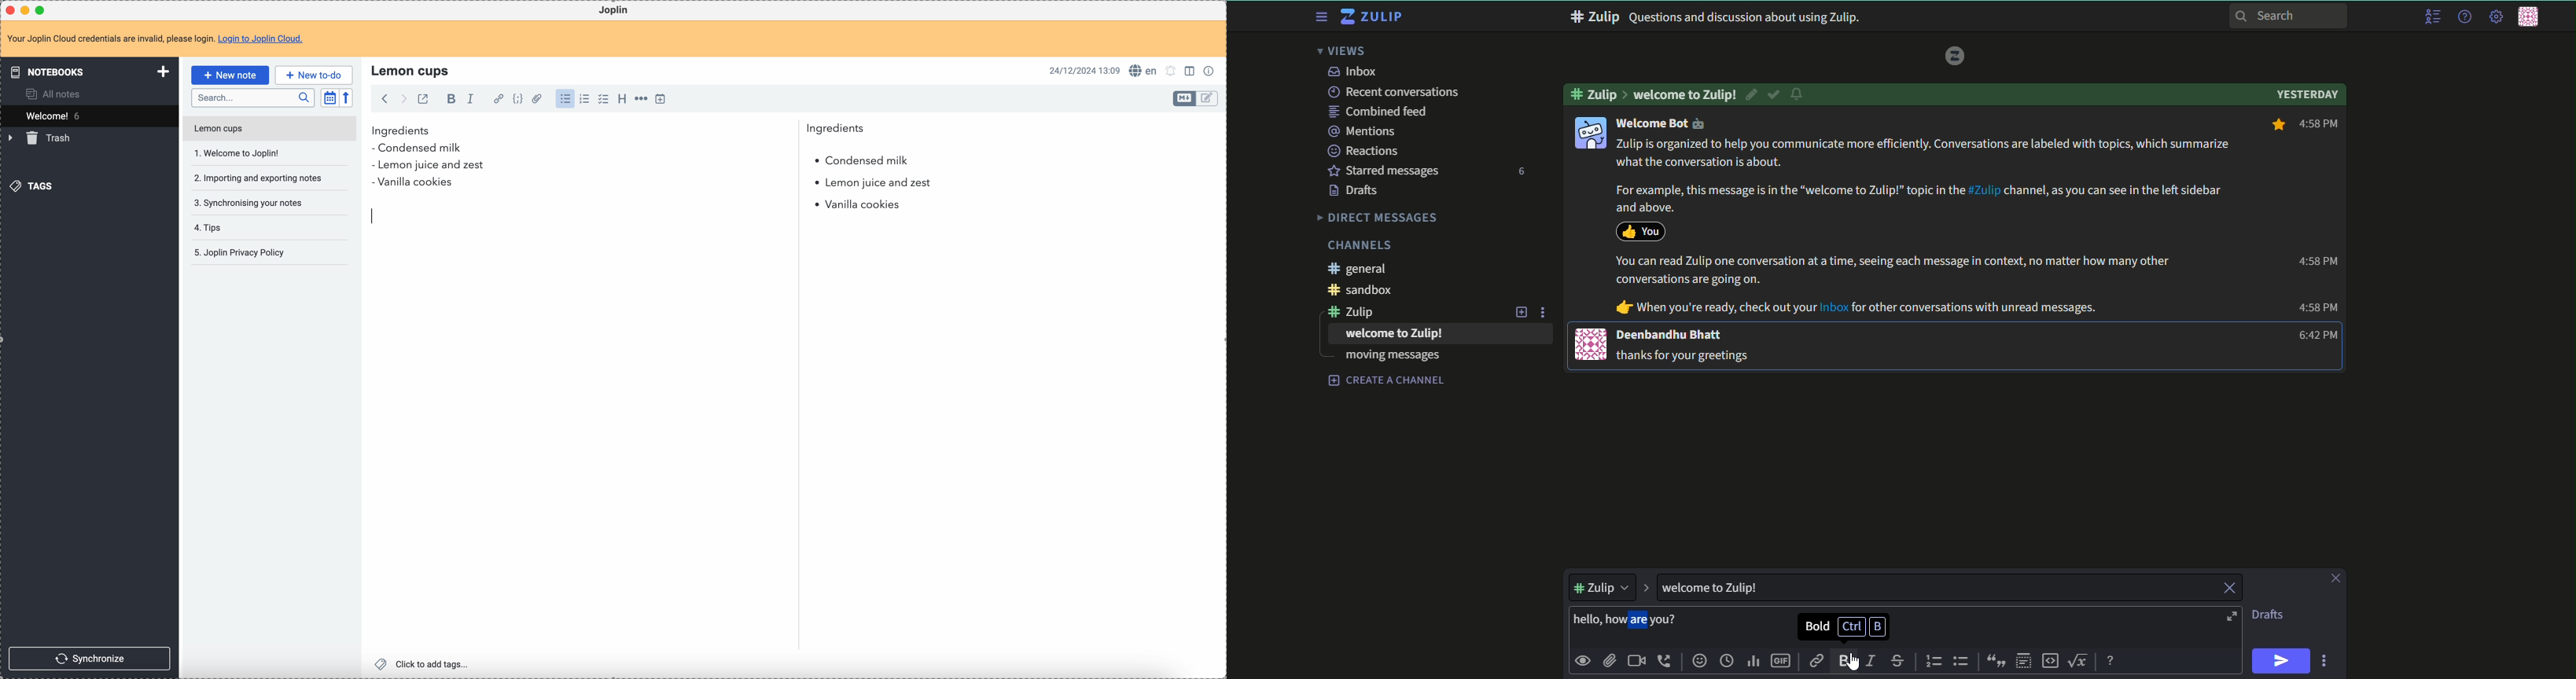  What do you see at coordinates (2327, 660) in the screenshot?
I see `options` at bounding box center [2327, 660].